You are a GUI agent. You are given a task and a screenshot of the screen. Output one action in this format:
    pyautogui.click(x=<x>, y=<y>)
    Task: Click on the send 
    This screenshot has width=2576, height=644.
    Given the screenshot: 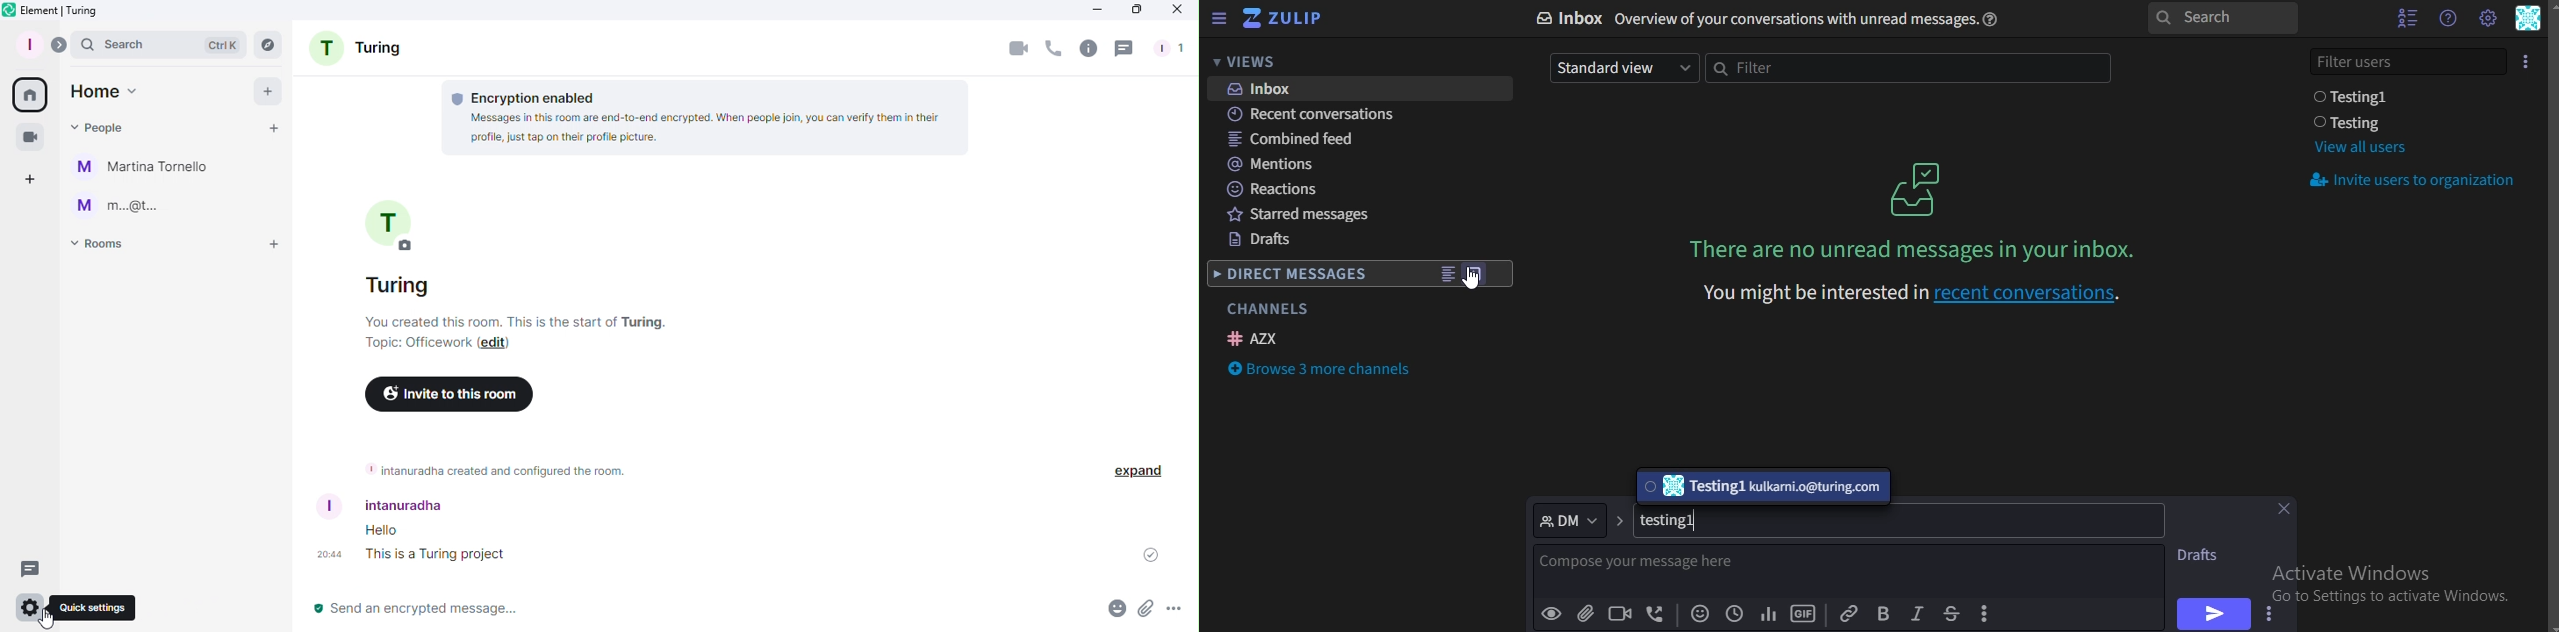 What is the action you would take?
    pyautogui.click(x=2211, y=613)
    